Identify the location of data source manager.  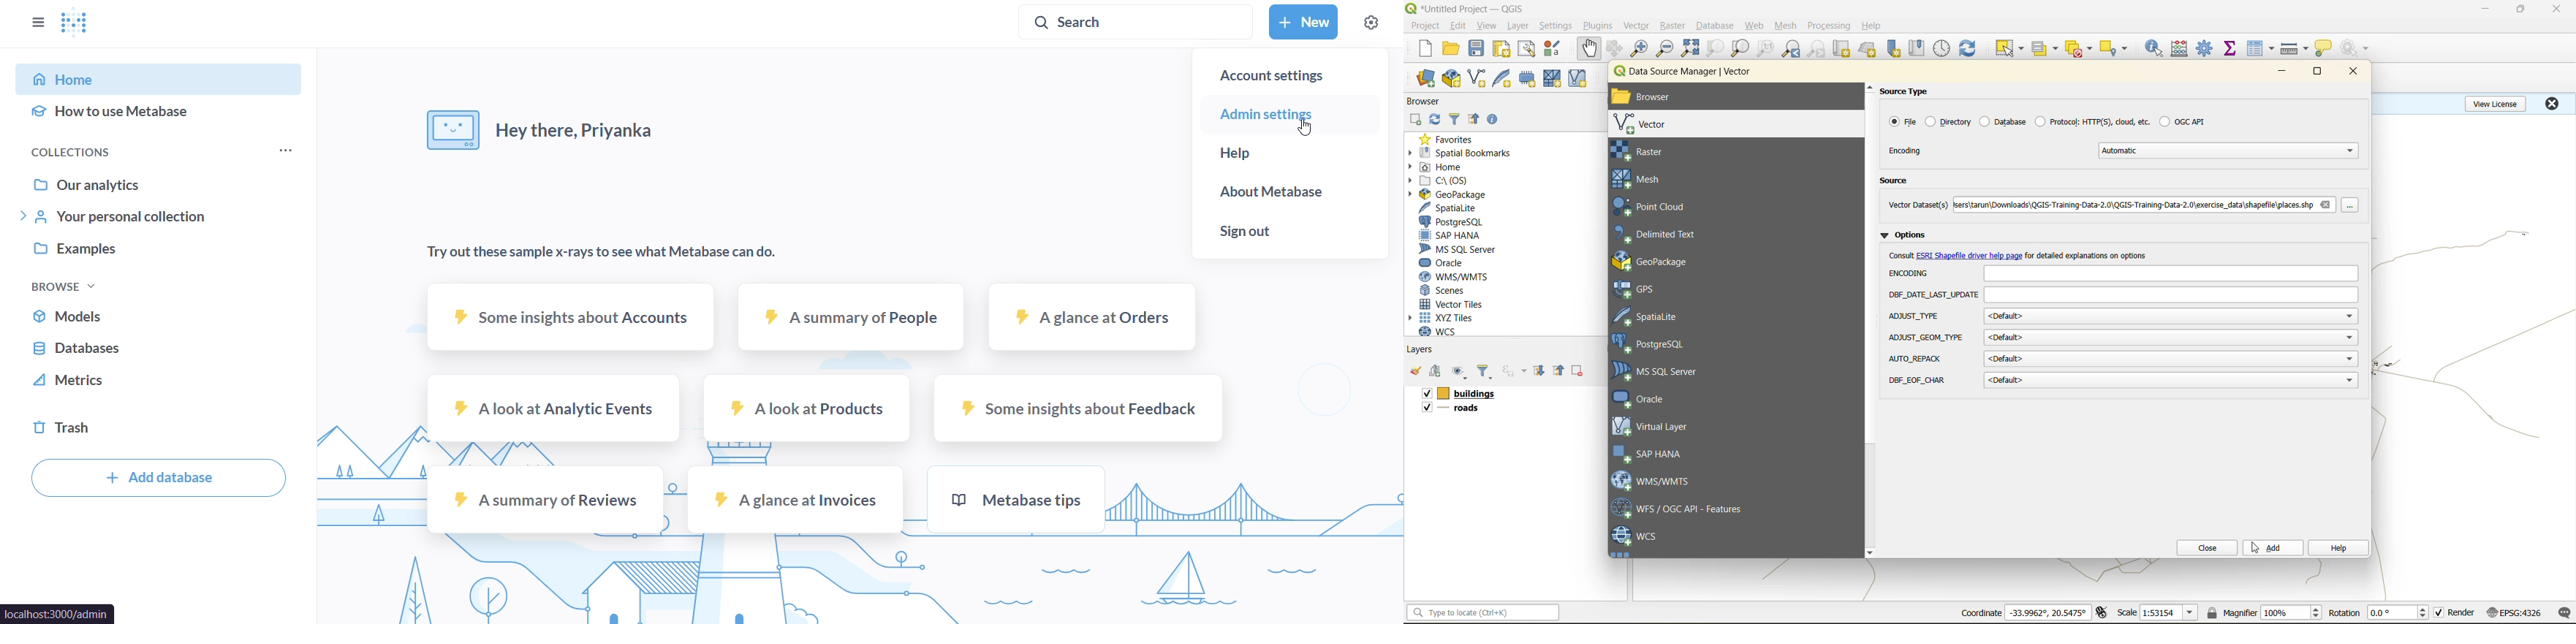
(1692, 74).